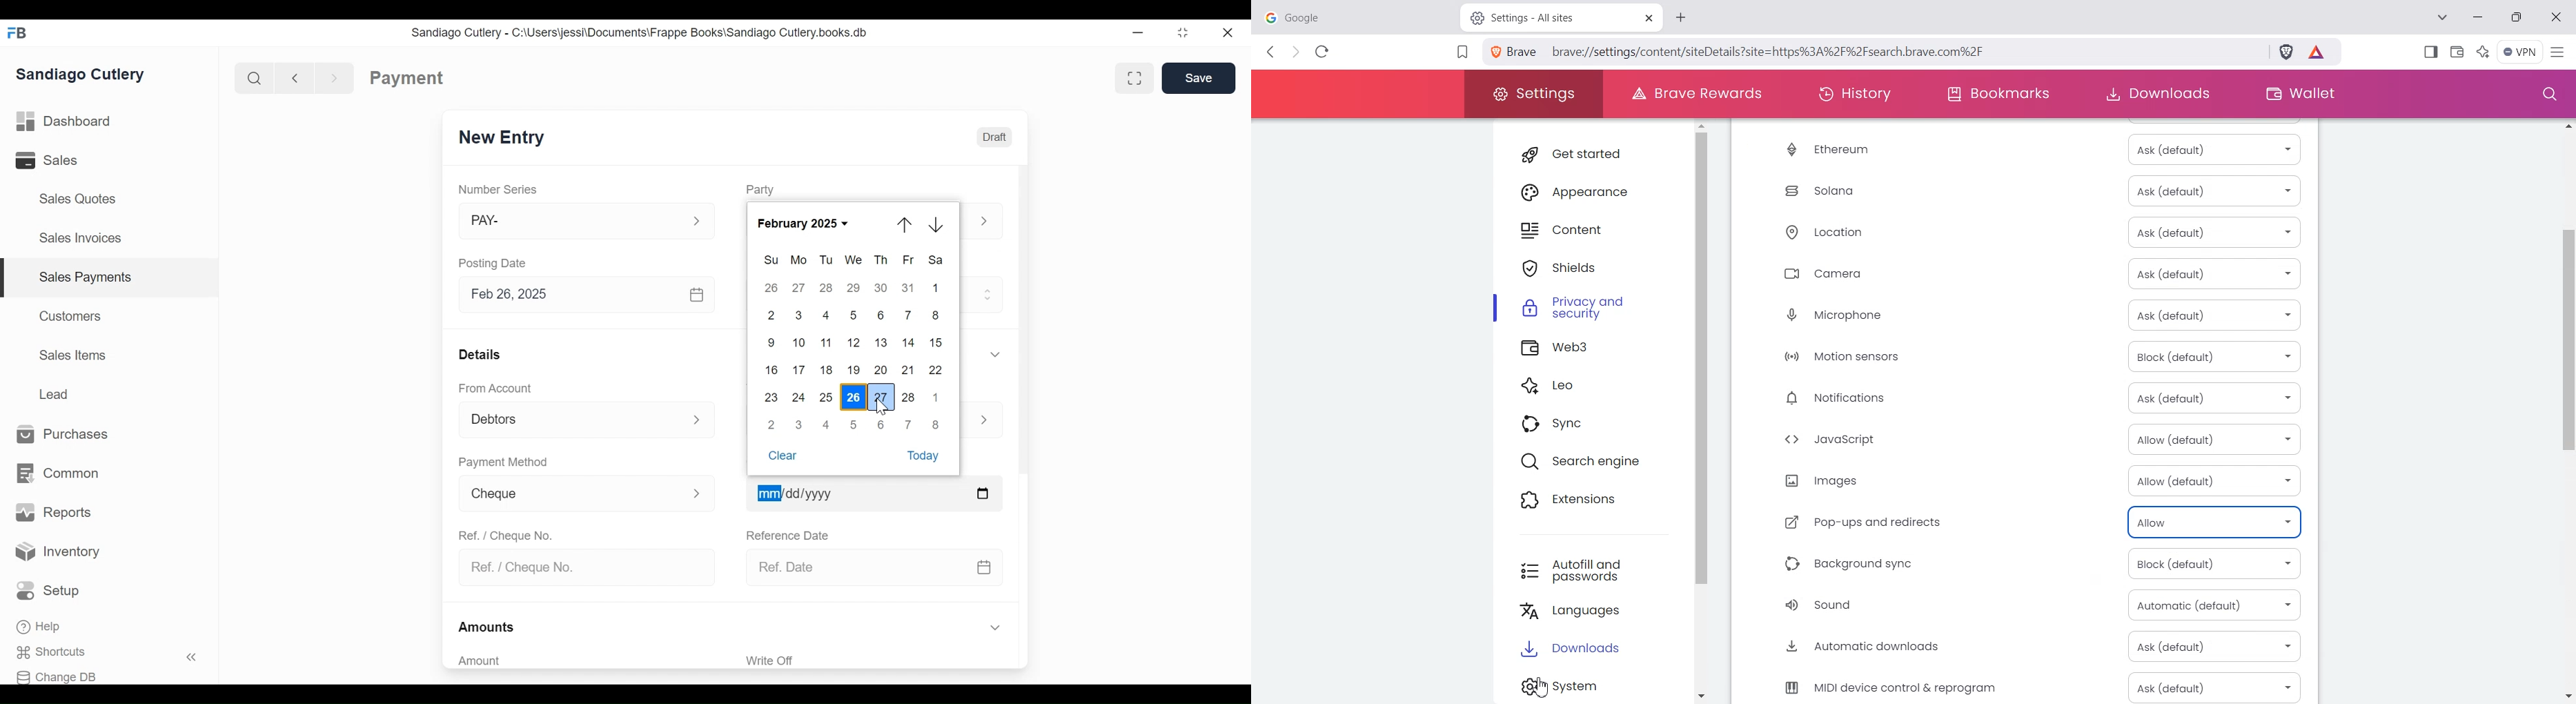 The height and width of the screenshot is (728, 2576). I want to click on Sandiago Cutlery, so click(83, 74).